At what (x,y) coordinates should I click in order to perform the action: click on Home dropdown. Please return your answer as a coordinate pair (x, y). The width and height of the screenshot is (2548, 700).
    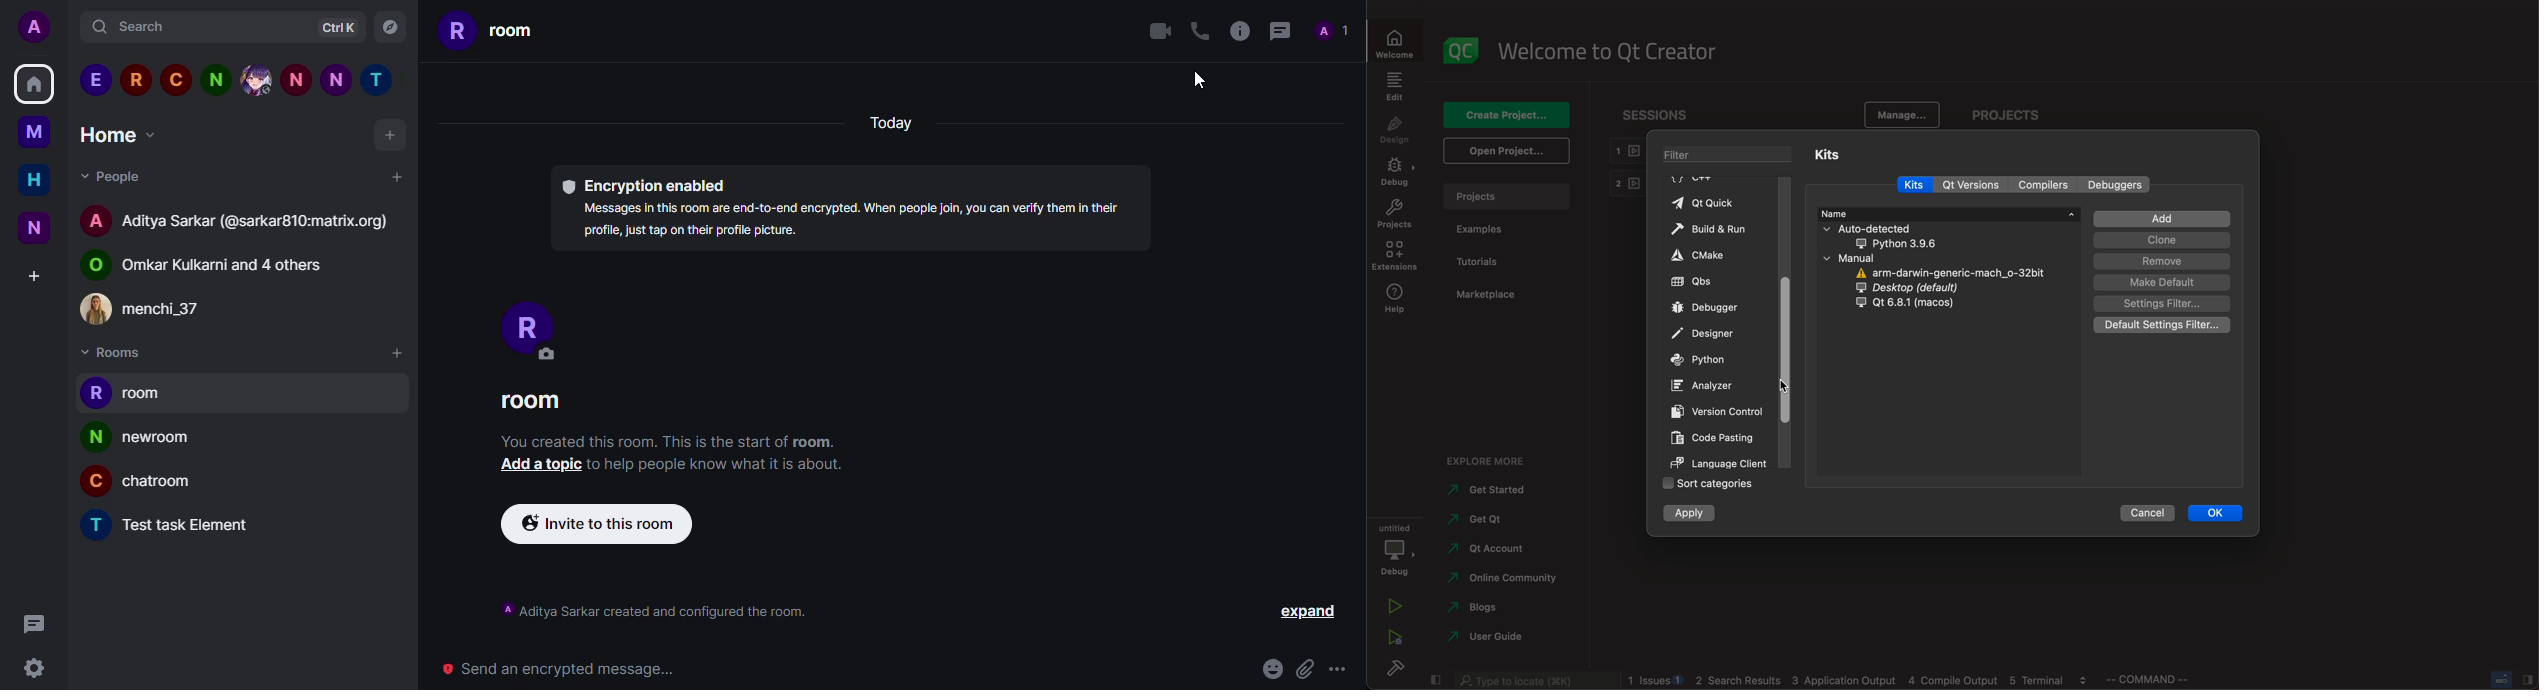
    Looking at the image, I should click on (123, 135).